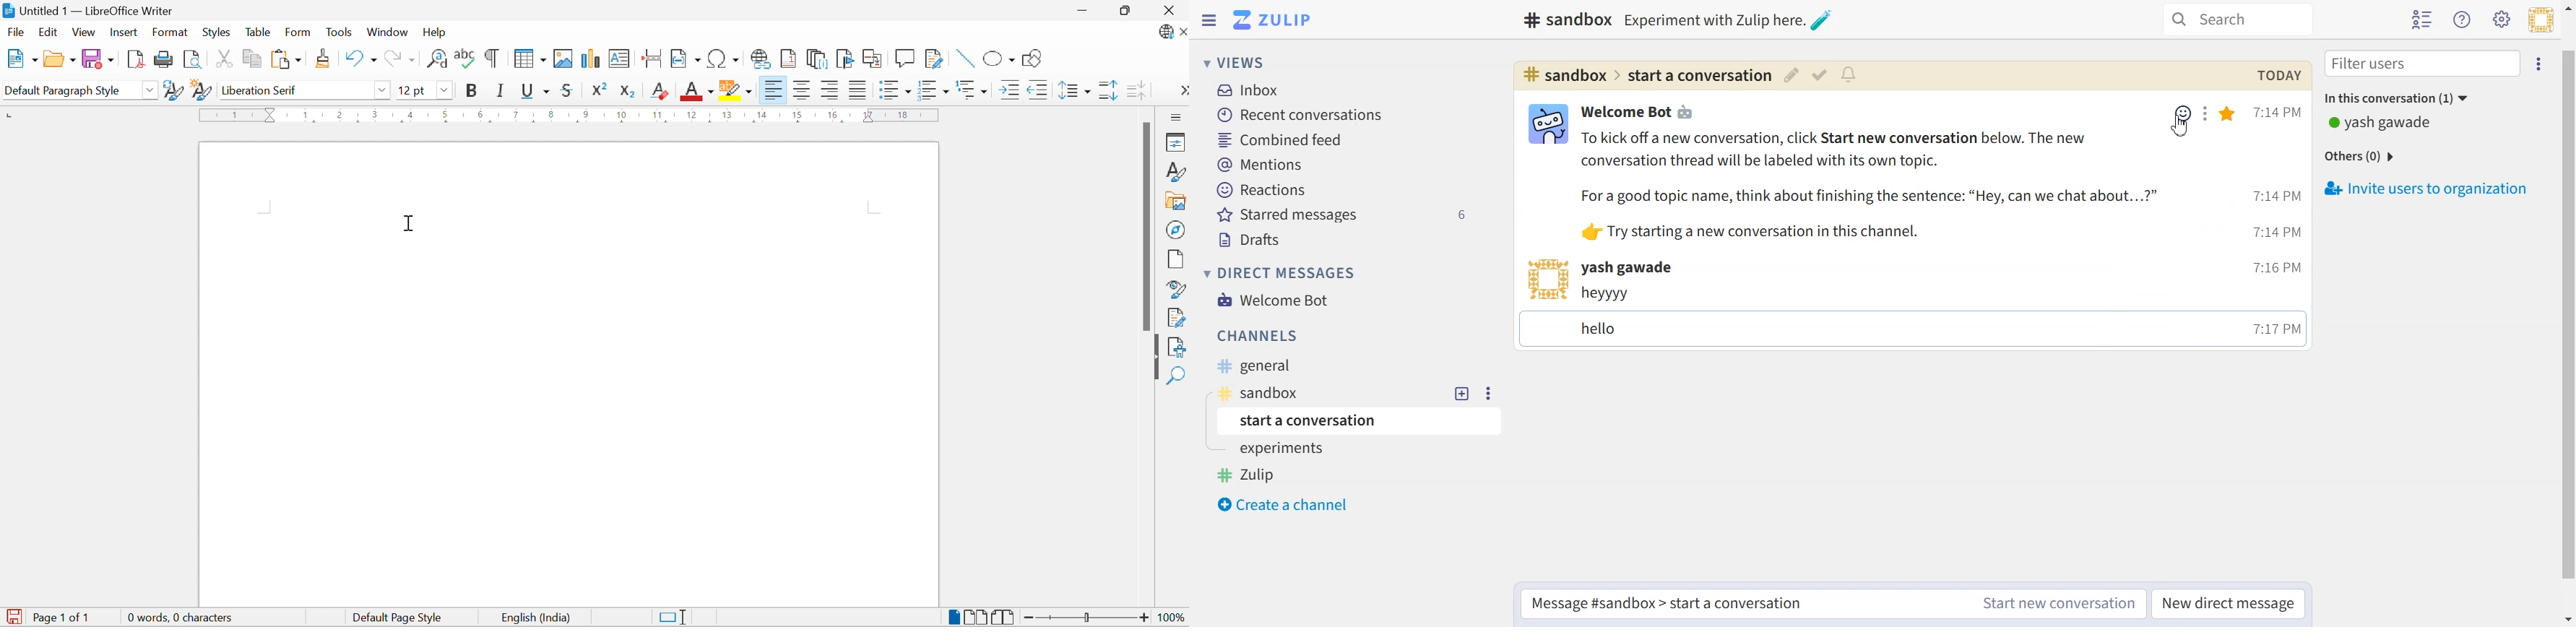  I want to click on LibreOffice Update Available, so click(1173, 33).